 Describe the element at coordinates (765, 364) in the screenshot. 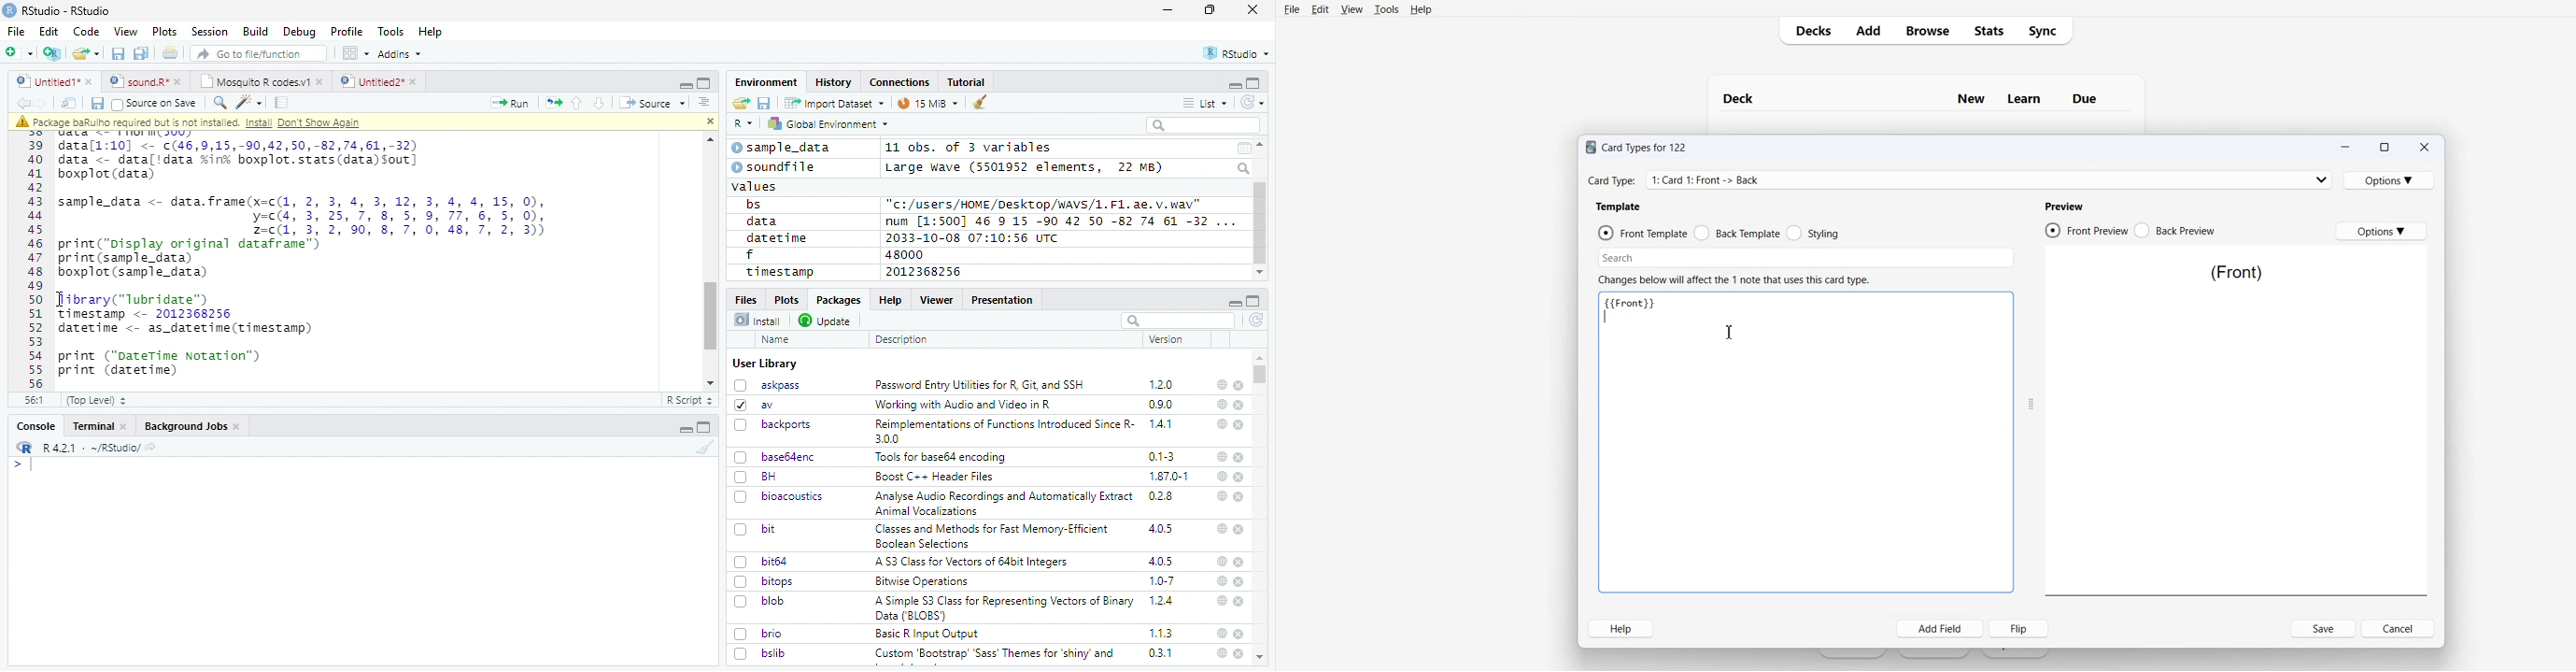

I see `User Library` at that location.